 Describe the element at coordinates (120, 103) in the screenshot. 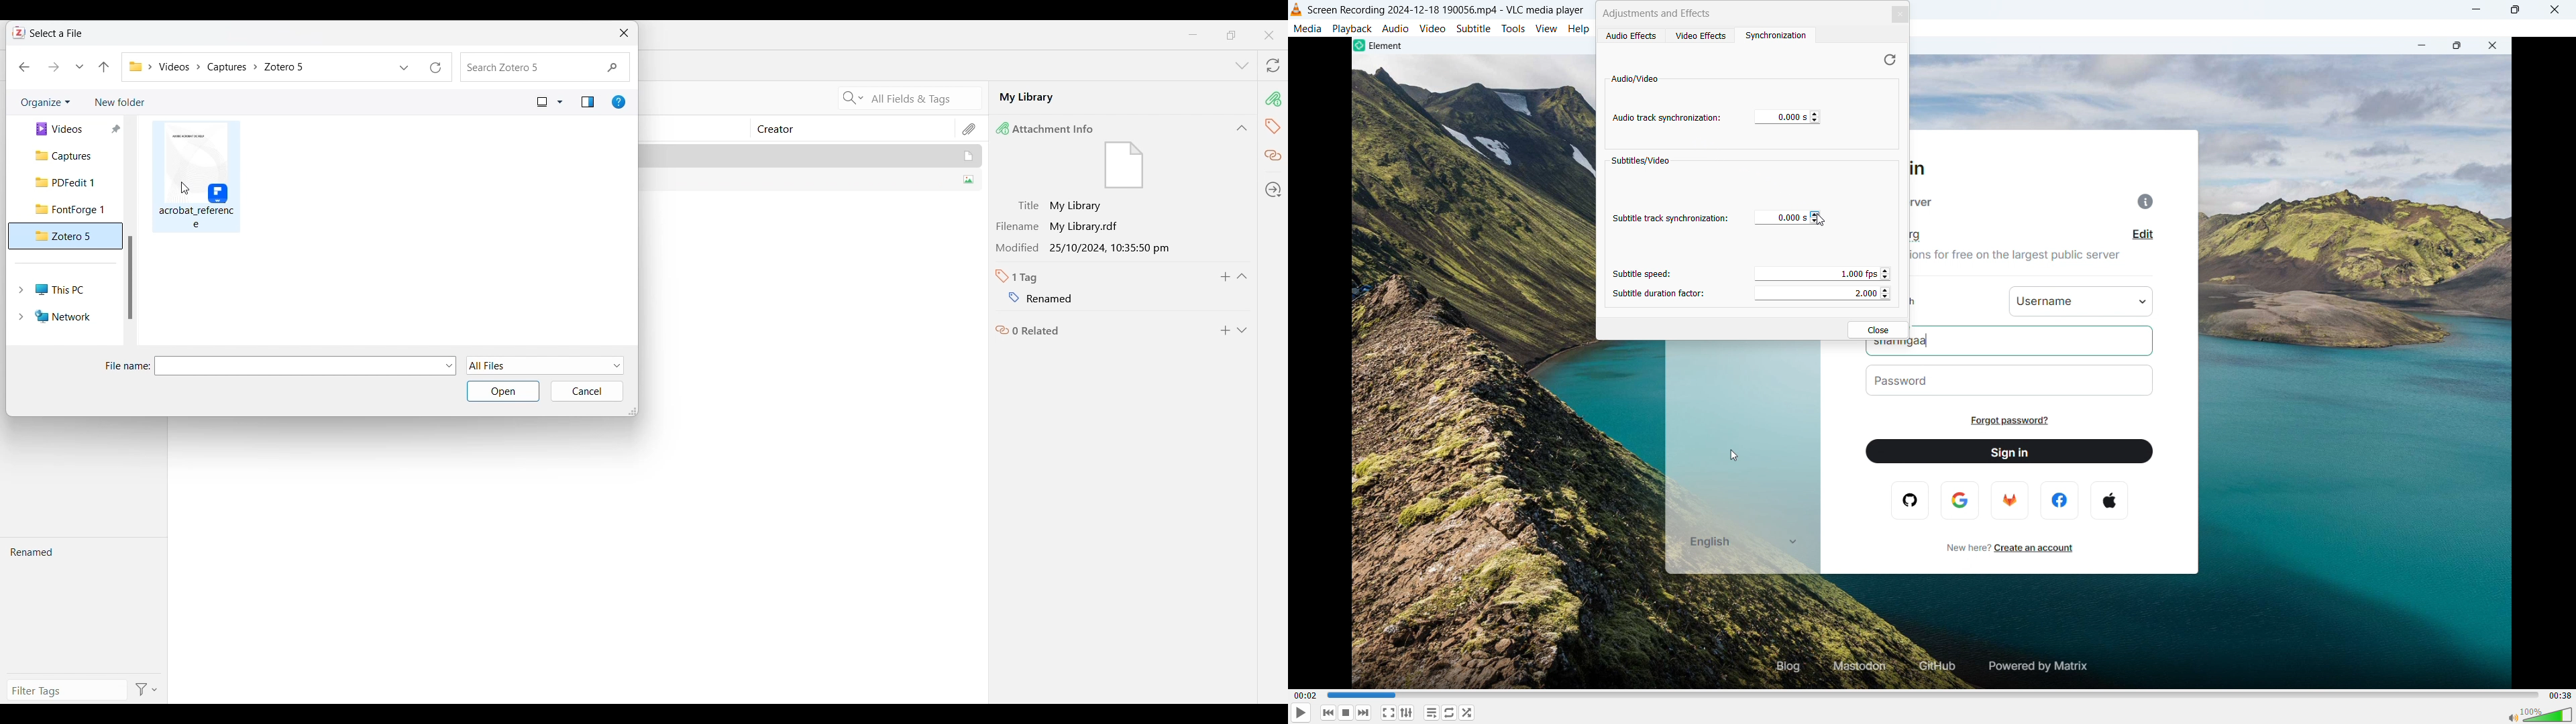

I see `Add new folder` at that location.